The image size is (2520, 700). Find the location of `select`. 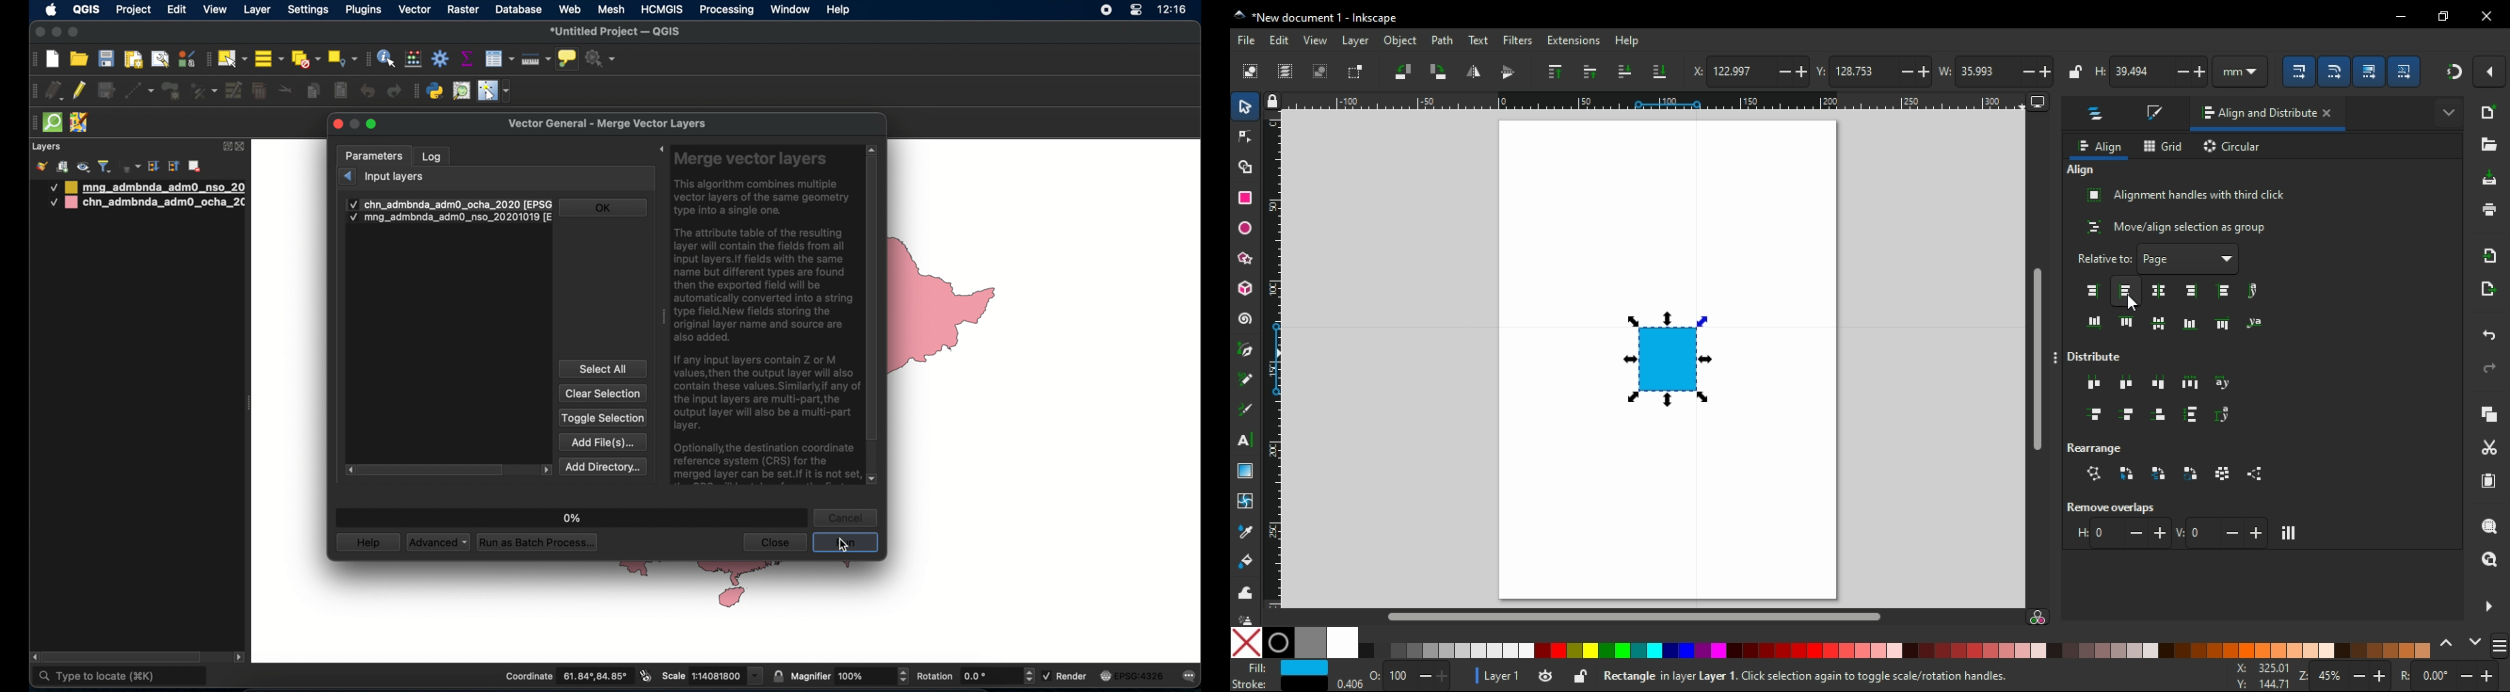

select is located at coordinates (1247, 107).